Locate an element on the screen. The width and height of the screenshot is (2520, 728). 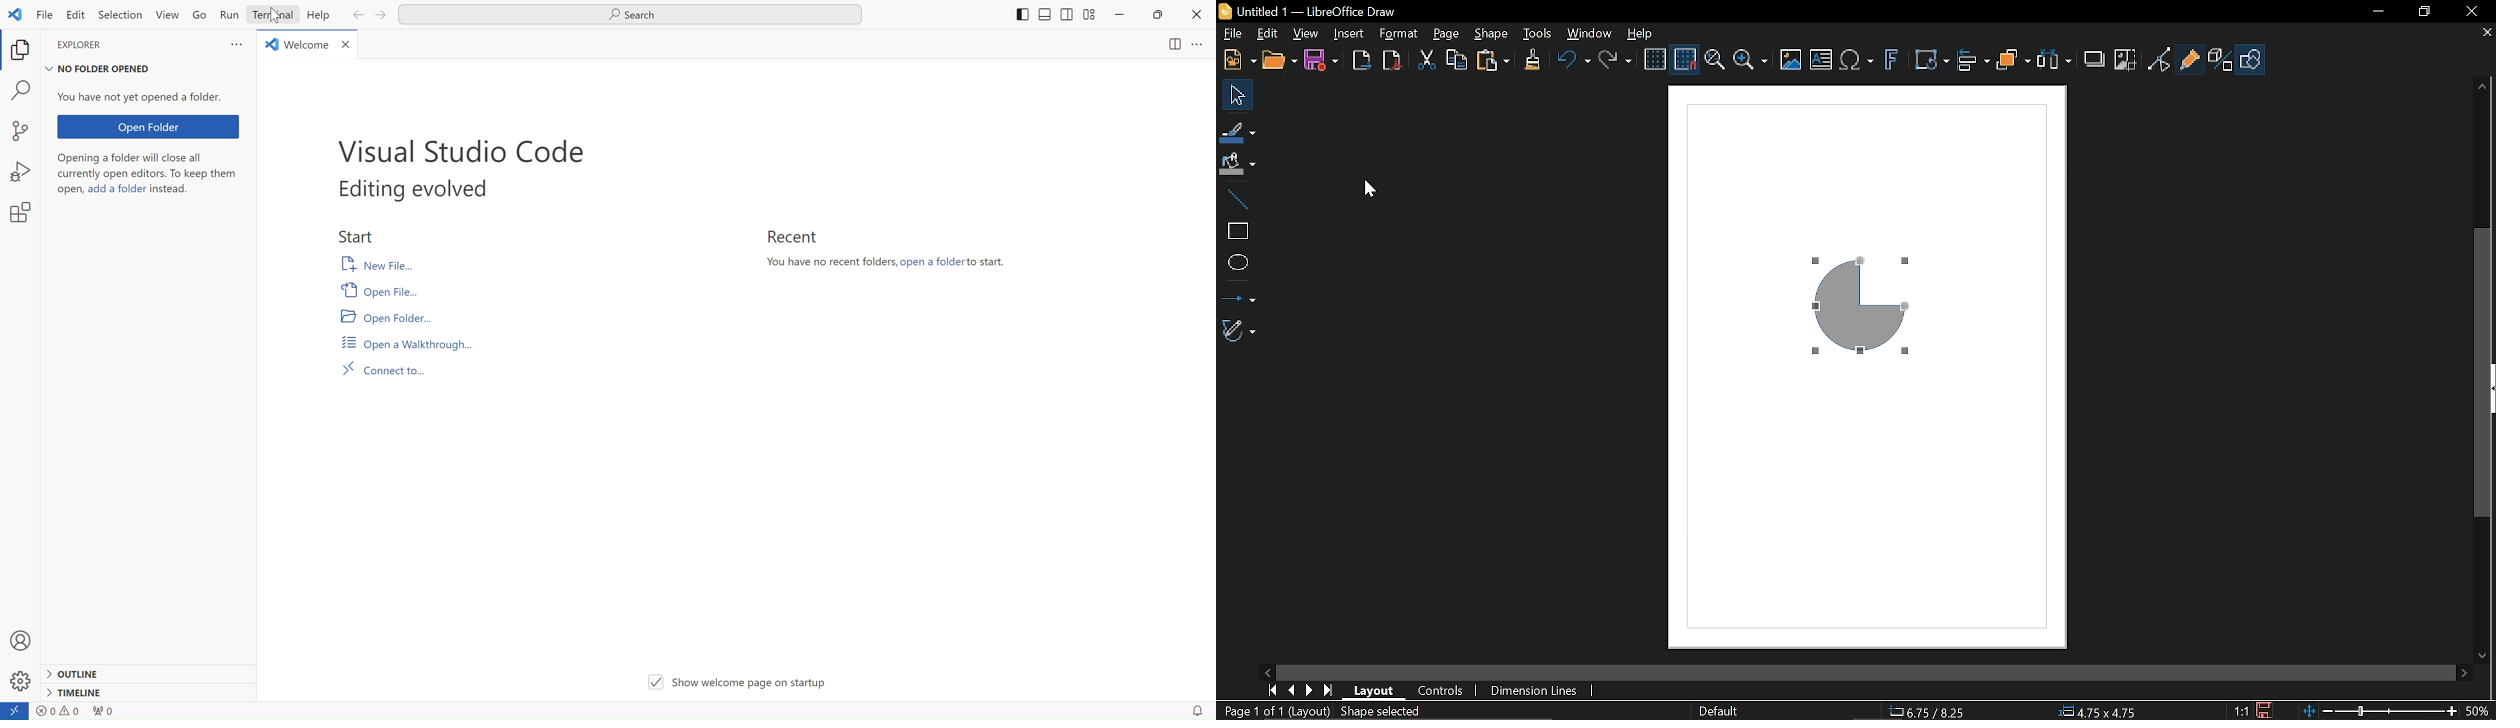
Transformation is located at coordinates (1931, 62).